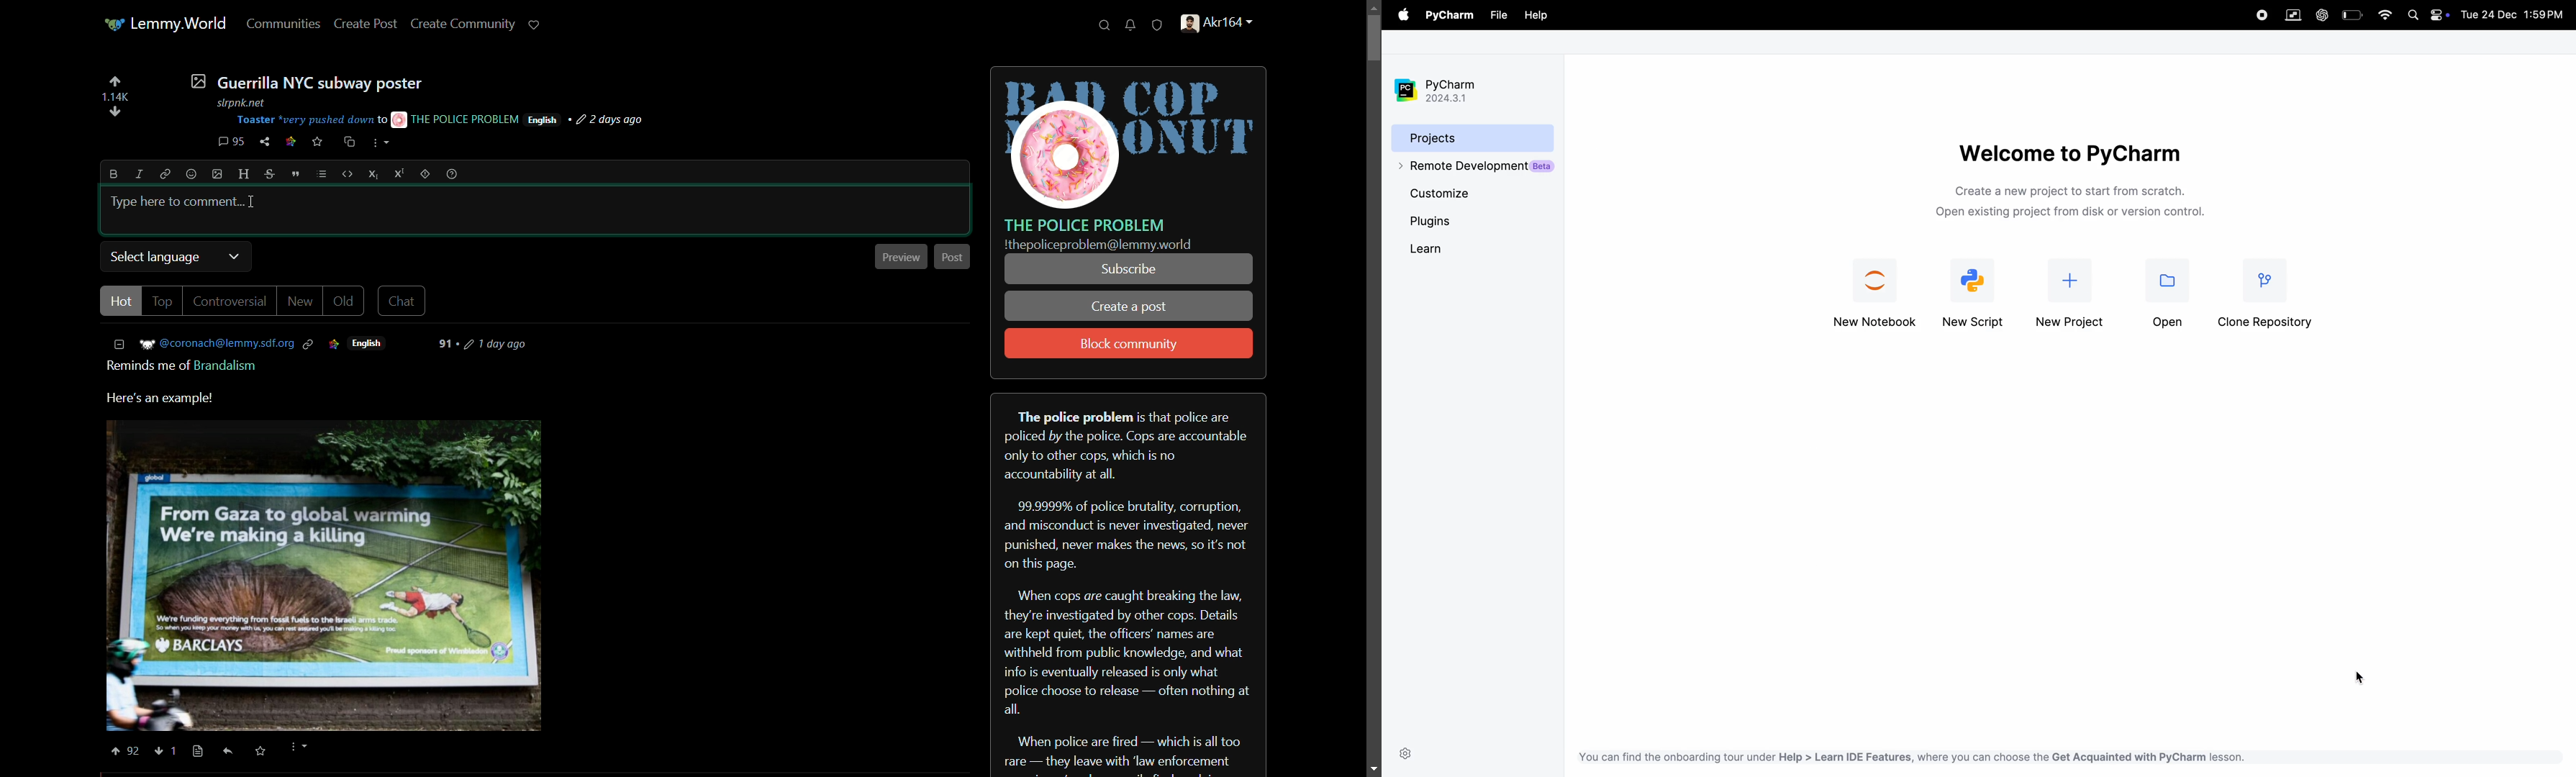 This screenshot has height=784, width=2576. What do you see at coordinates (237, 101) in the screenshot?
I see `stpnk net` at bounding box center [237, 101].